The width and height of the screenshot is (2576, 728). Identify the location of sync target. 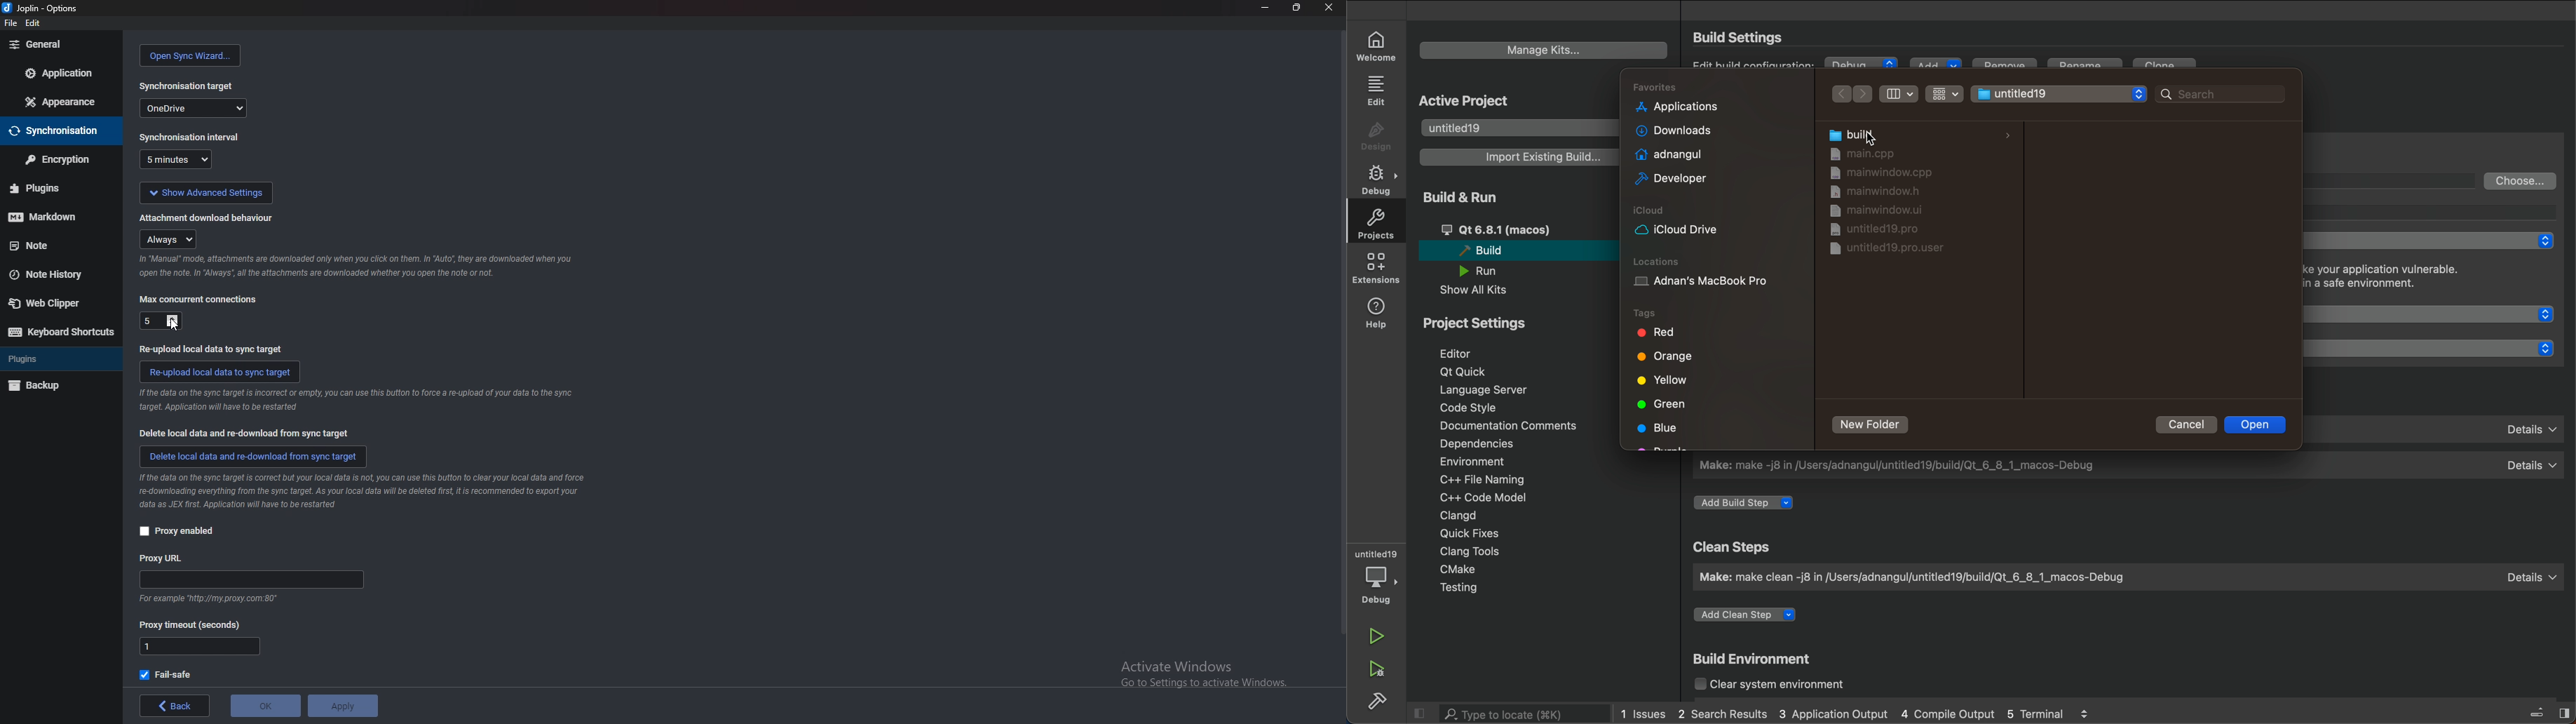
(189, 86).